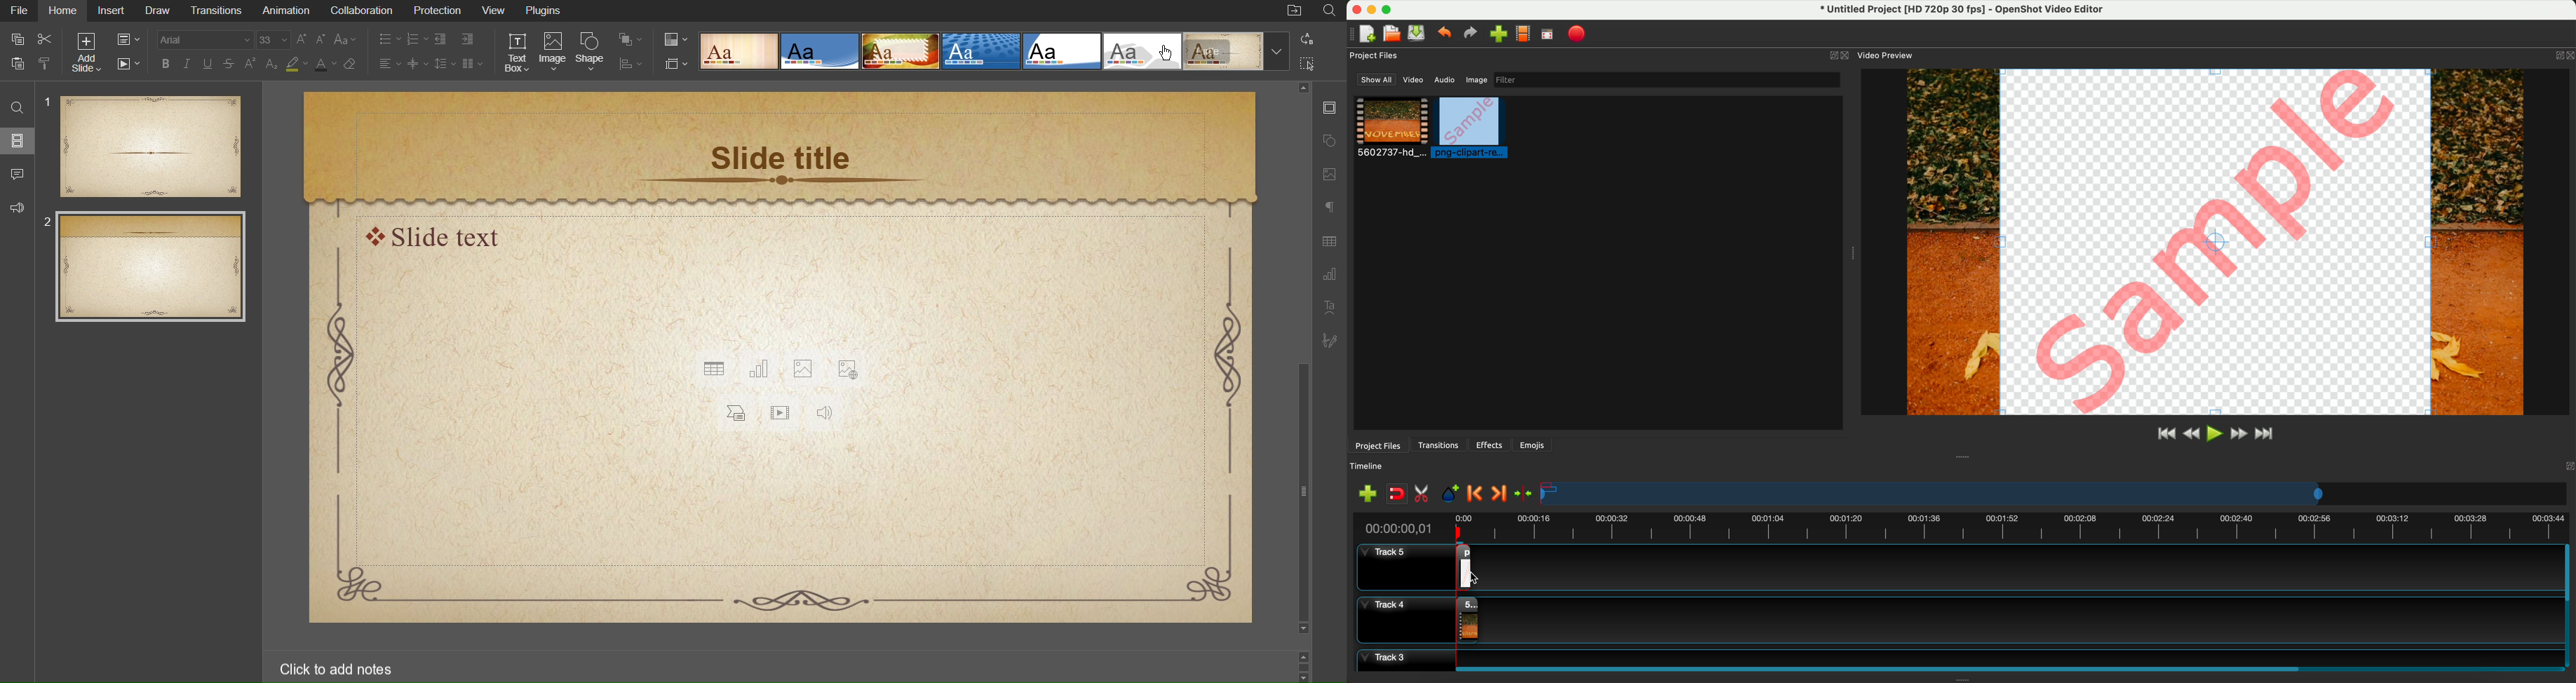 The height and width of the screenshot is (700, 2576). What do you see at coordinates (1533, 444) in the screenshot?
I see `emojis` at bounding box center [1533, 444].